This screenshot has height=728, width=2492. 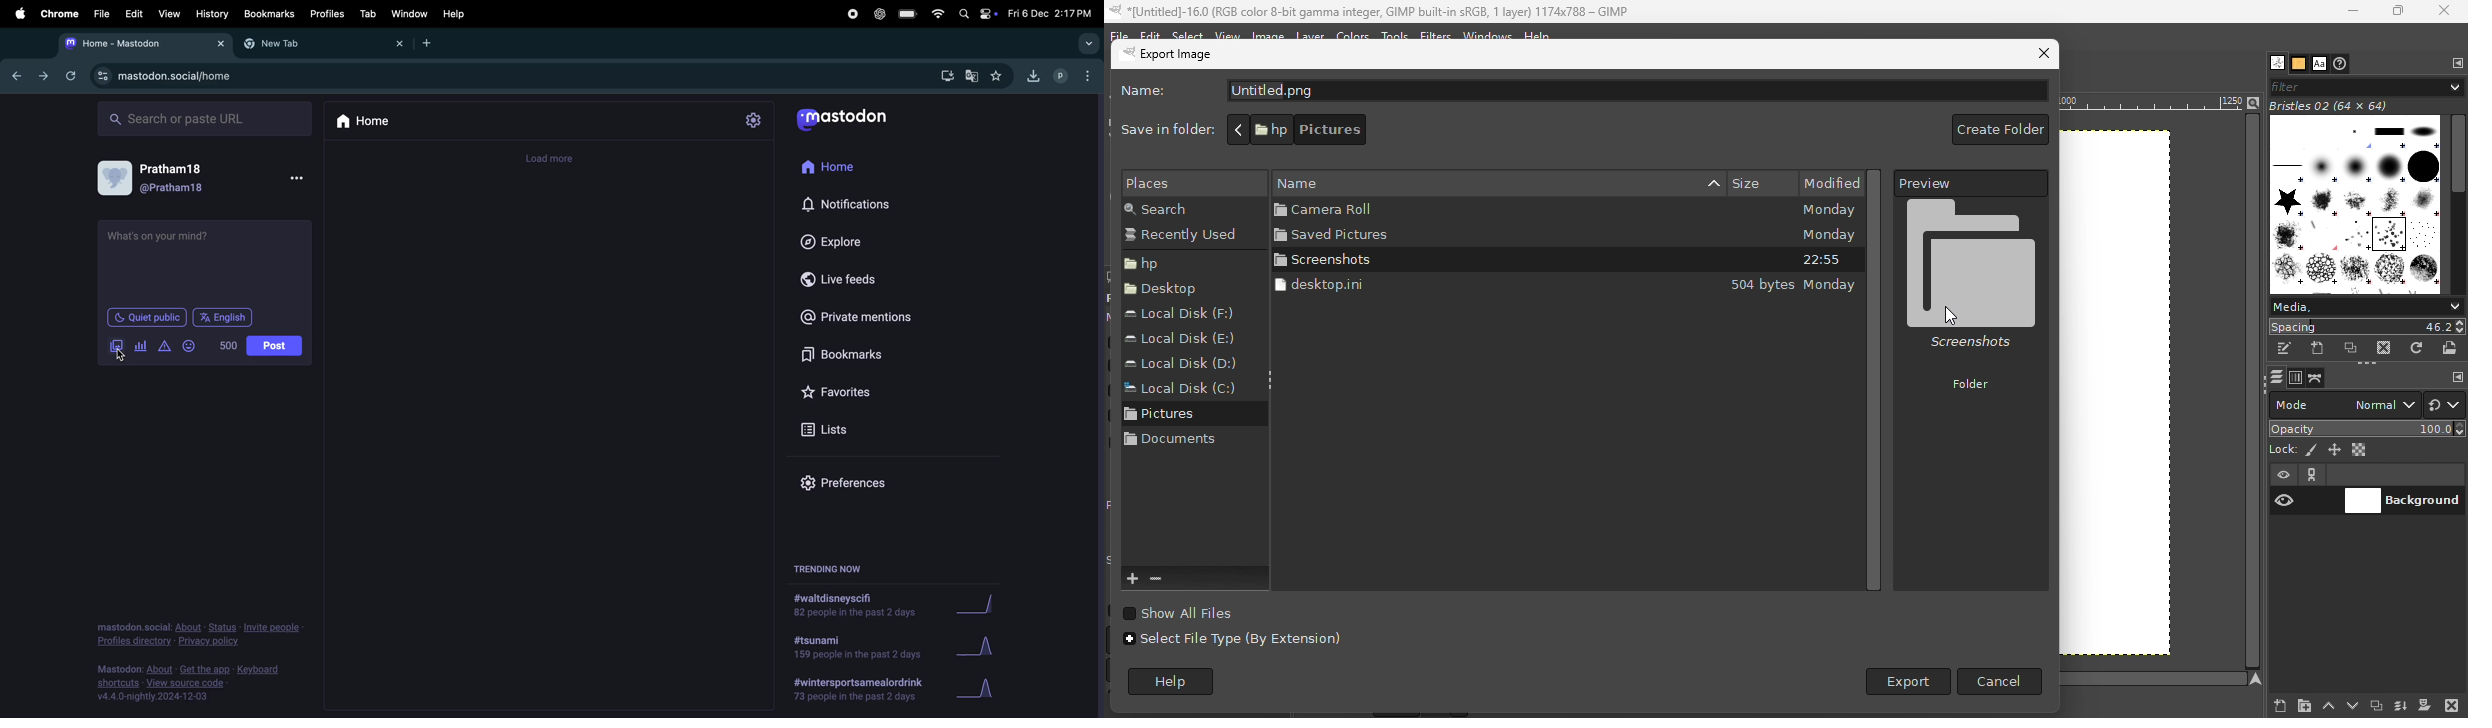 What do you see at coordinates (167, 13) in the screenshot?
I see `view` at bounding box center [167, 13].